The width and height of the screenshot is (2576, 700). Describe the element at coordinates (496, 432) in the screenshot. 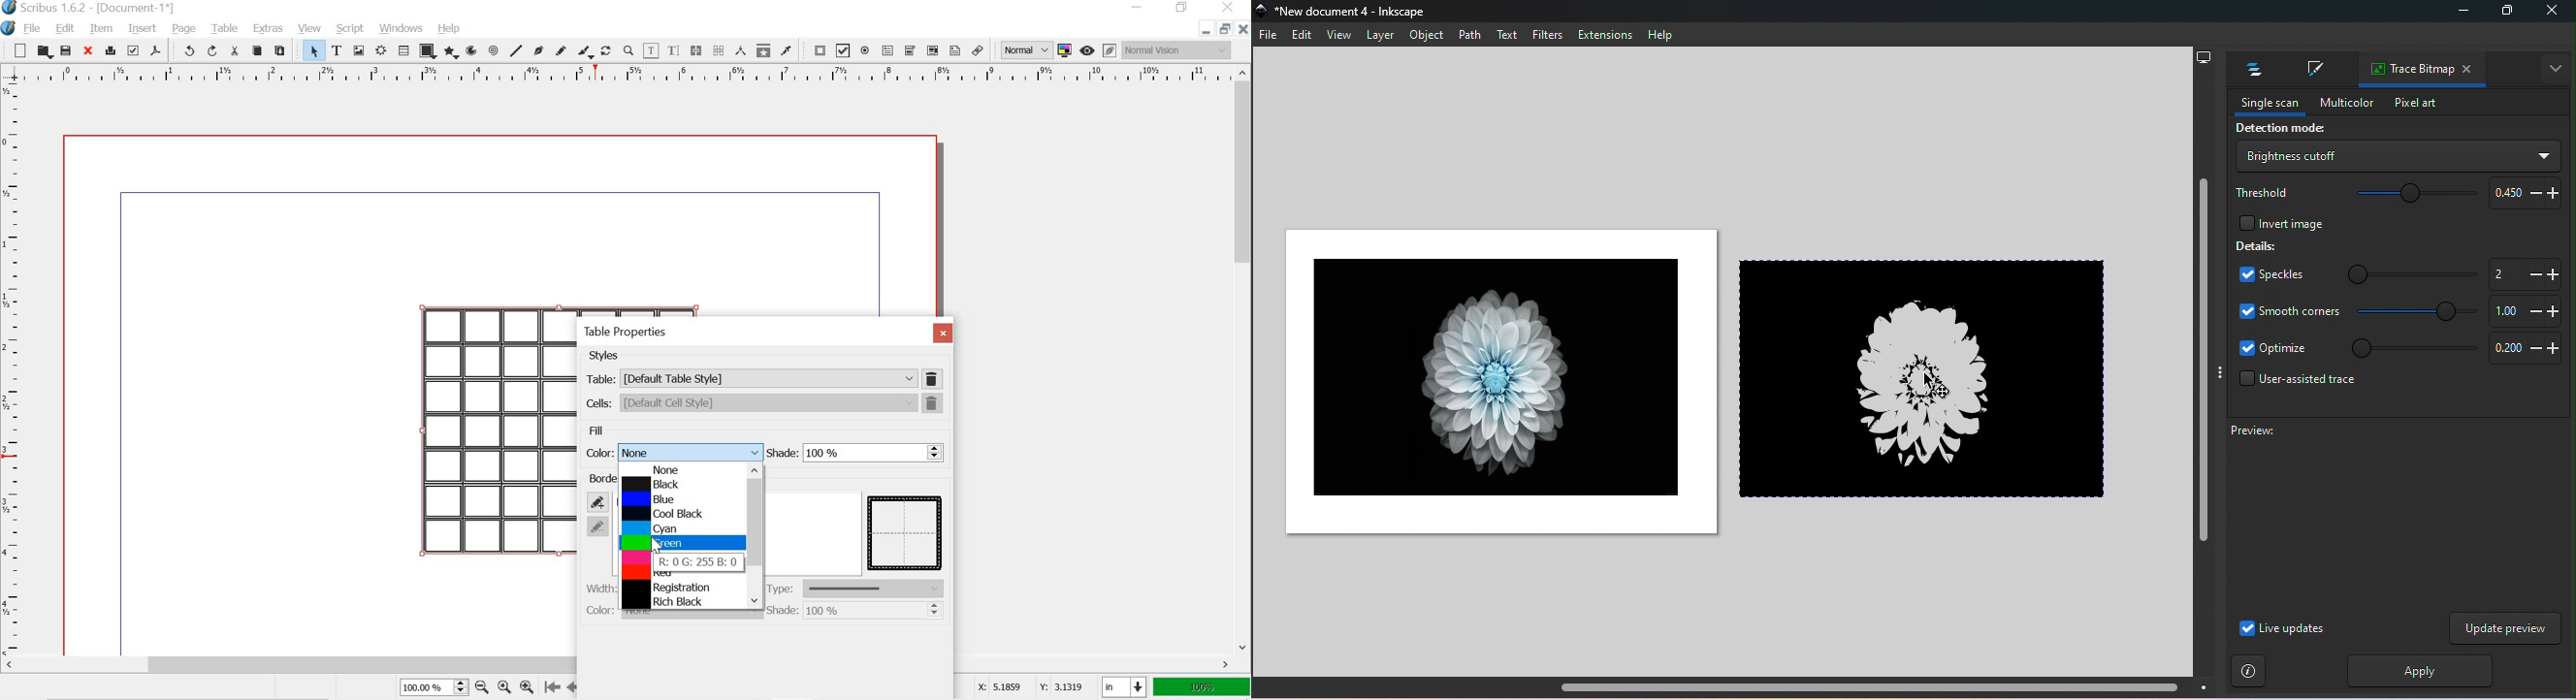

I see `table` at that location.